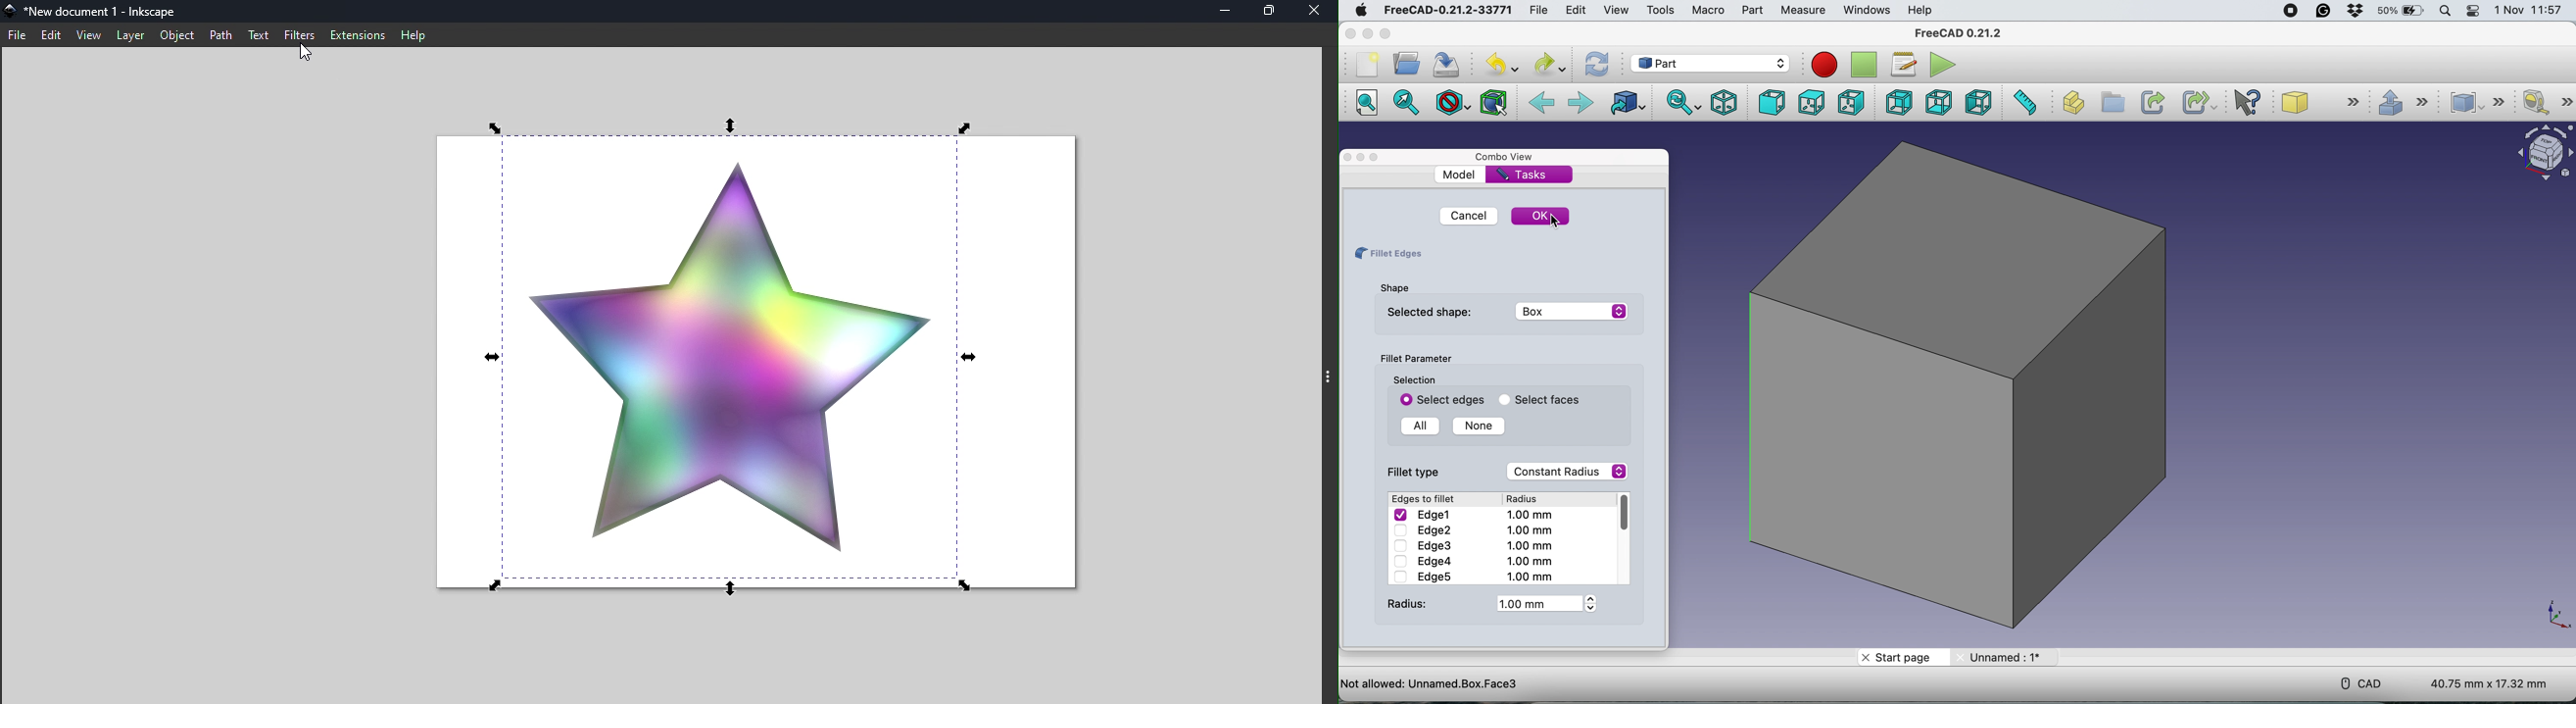  Describe the element at coordinates (1449, 64) in the screenshot. I see `save` at that location.